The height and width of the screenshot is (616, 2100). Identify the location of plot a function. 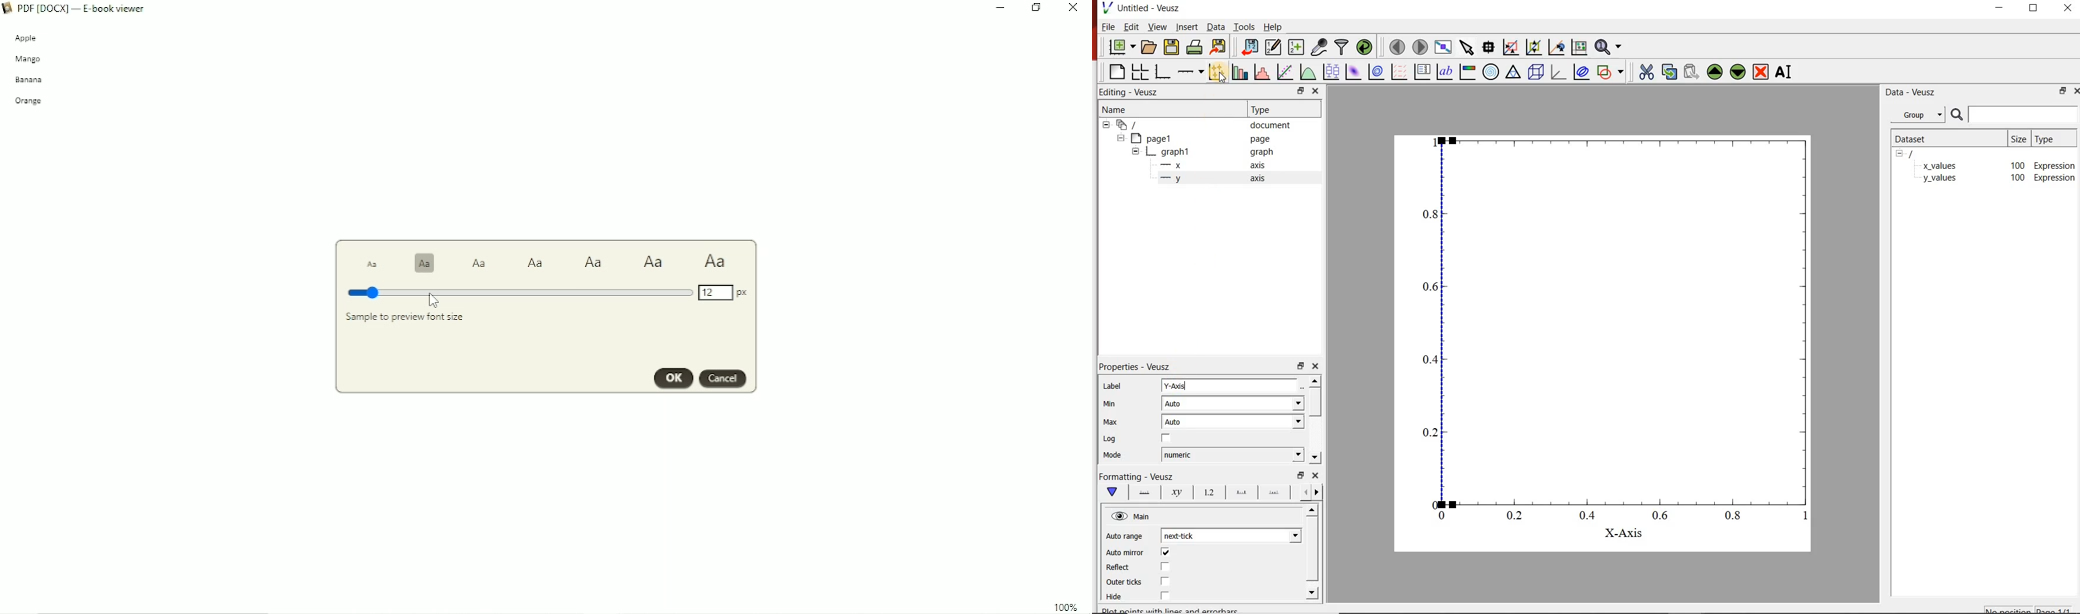
(1306, 71).